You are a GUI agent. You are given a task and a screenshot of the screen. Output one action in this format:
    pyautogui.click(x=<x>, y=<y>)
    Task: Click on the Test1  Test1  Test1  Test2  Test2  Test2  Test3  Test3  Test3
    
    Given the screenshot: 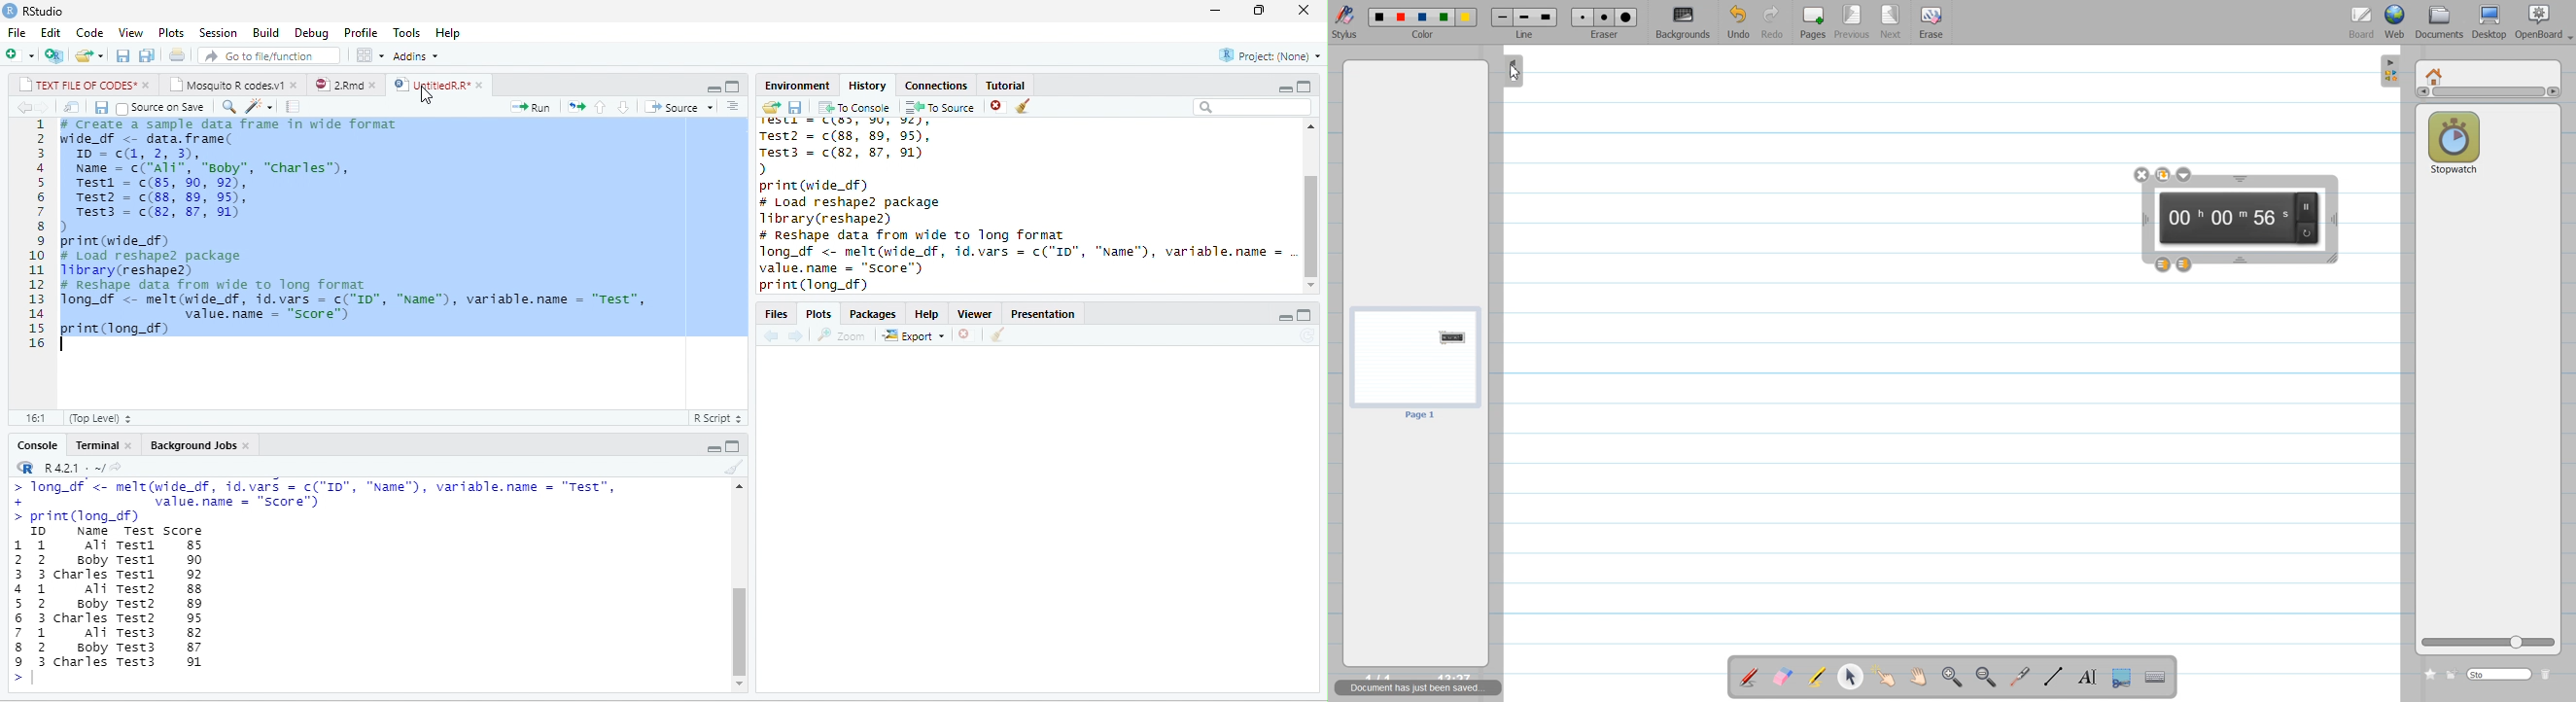 What is the action you would take?
    pyautogui.click(x=136, y=604)
    